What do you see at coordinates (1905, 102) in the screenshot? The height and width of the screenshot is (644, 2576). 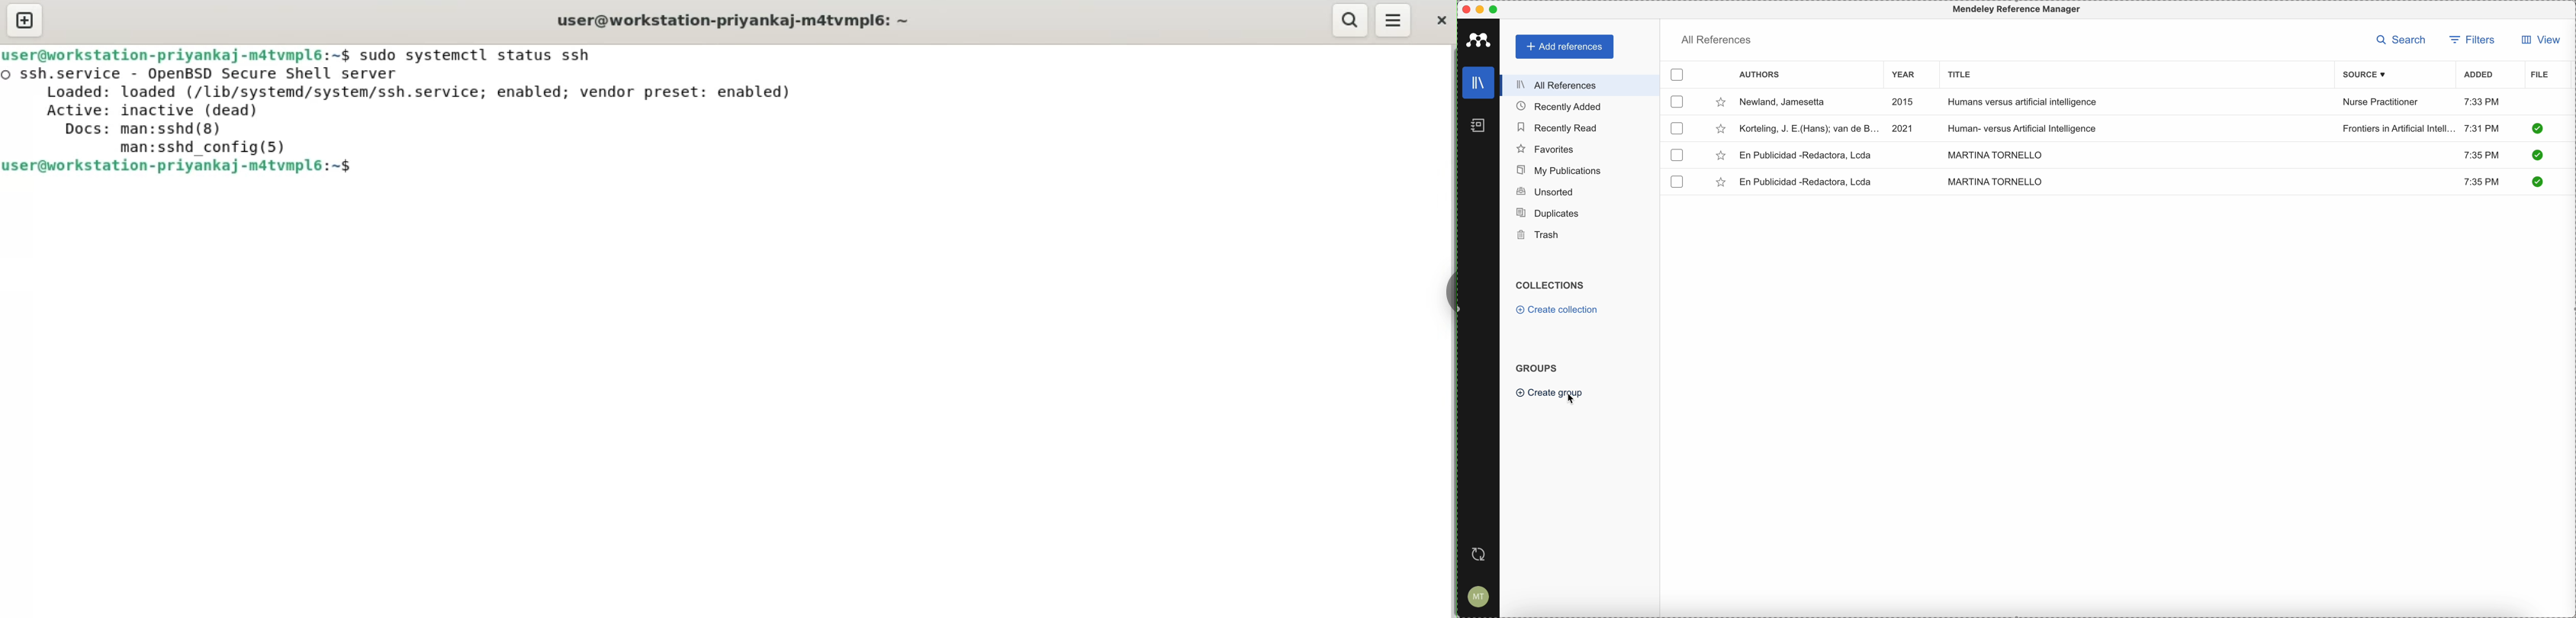 I see `2015` at bounding box center [1905, 102].